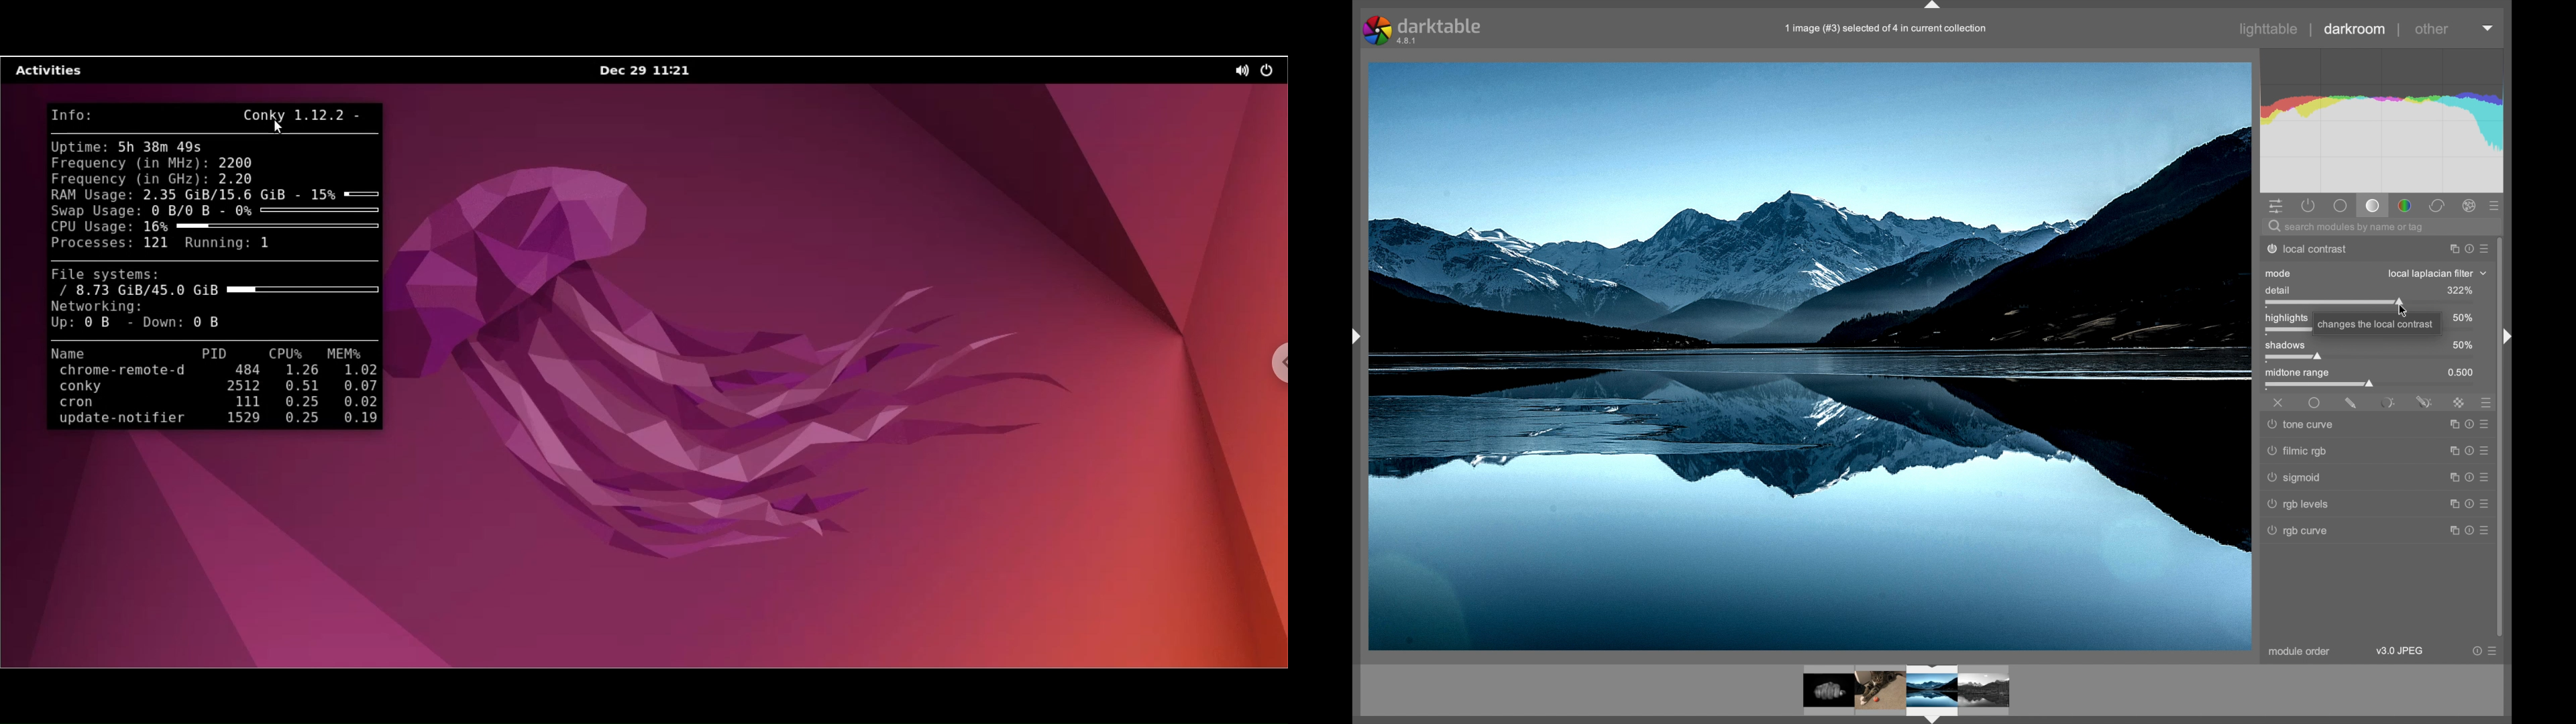 This screenshot has height=728, width=2576. I want to click on detail, so click(2279, 291).